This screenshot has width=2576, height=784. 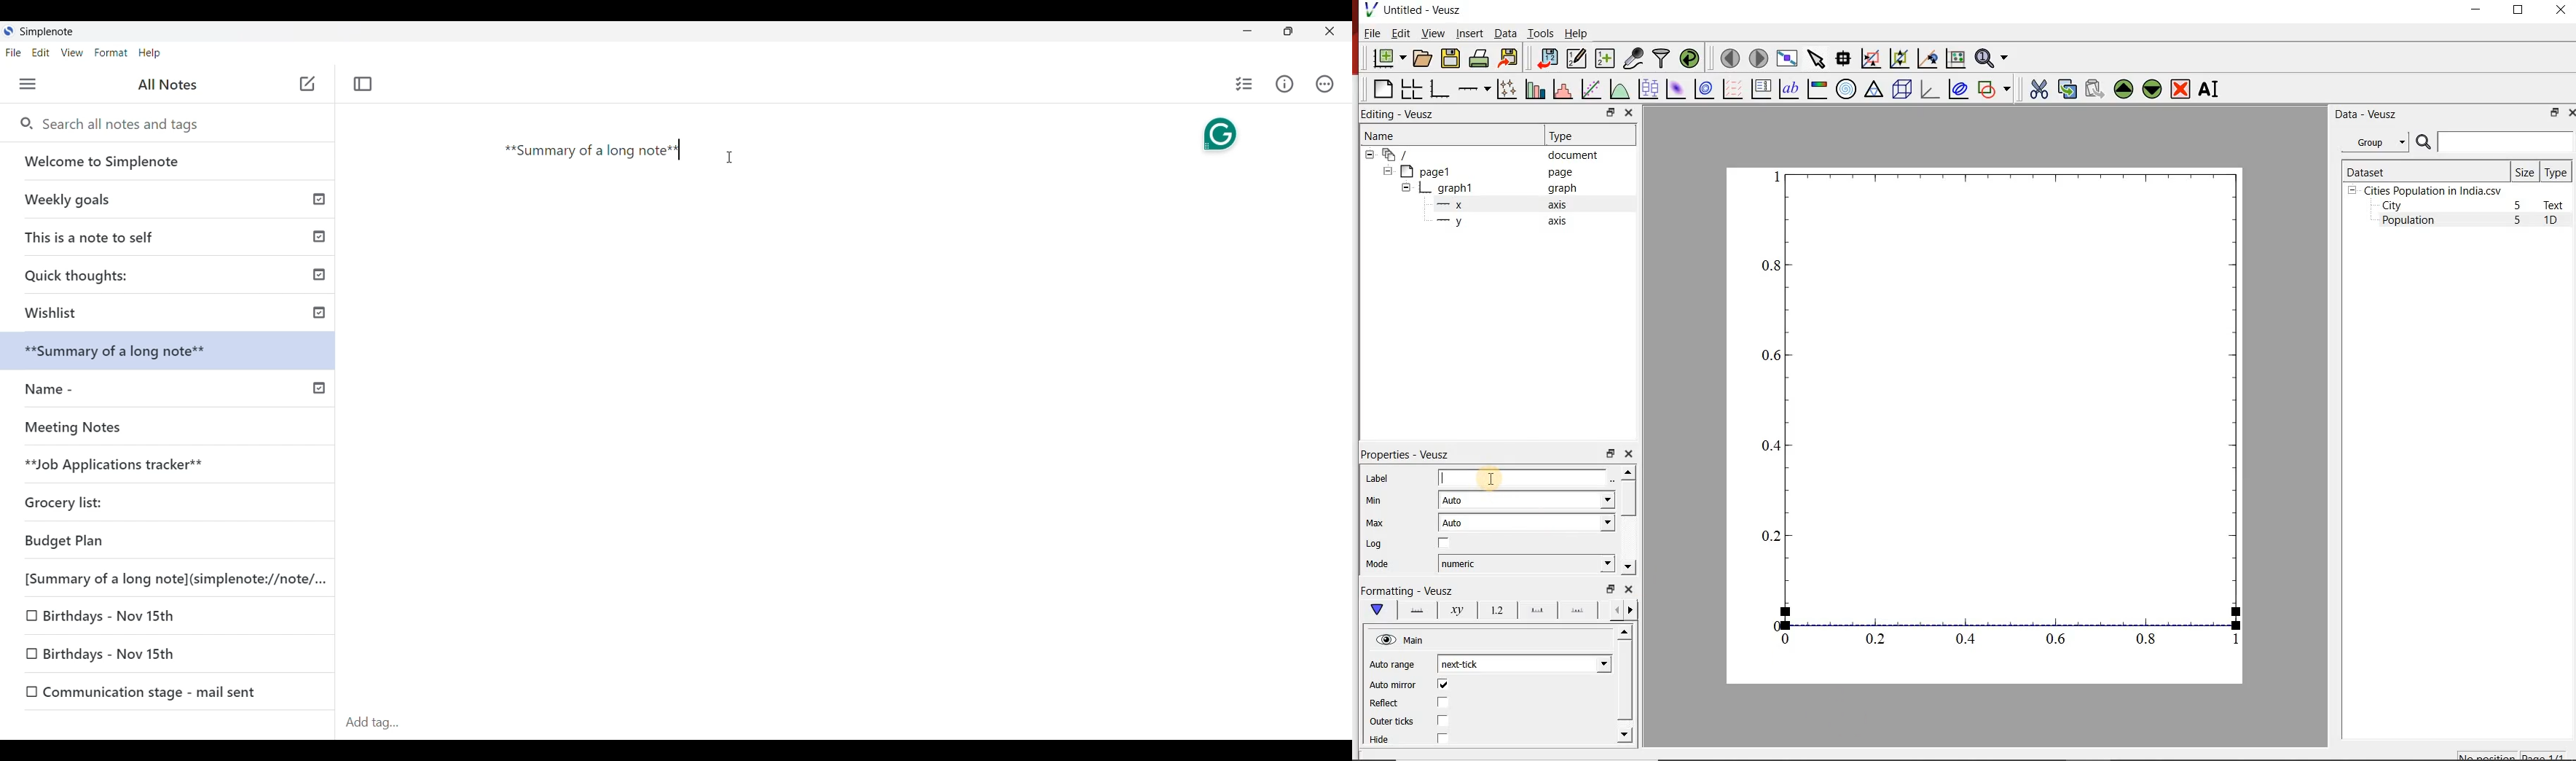 What do you see at coordinates (1575, 58) in the screenshot?
I see `edit and enter new datasets` at bounding box center [1575, 58].